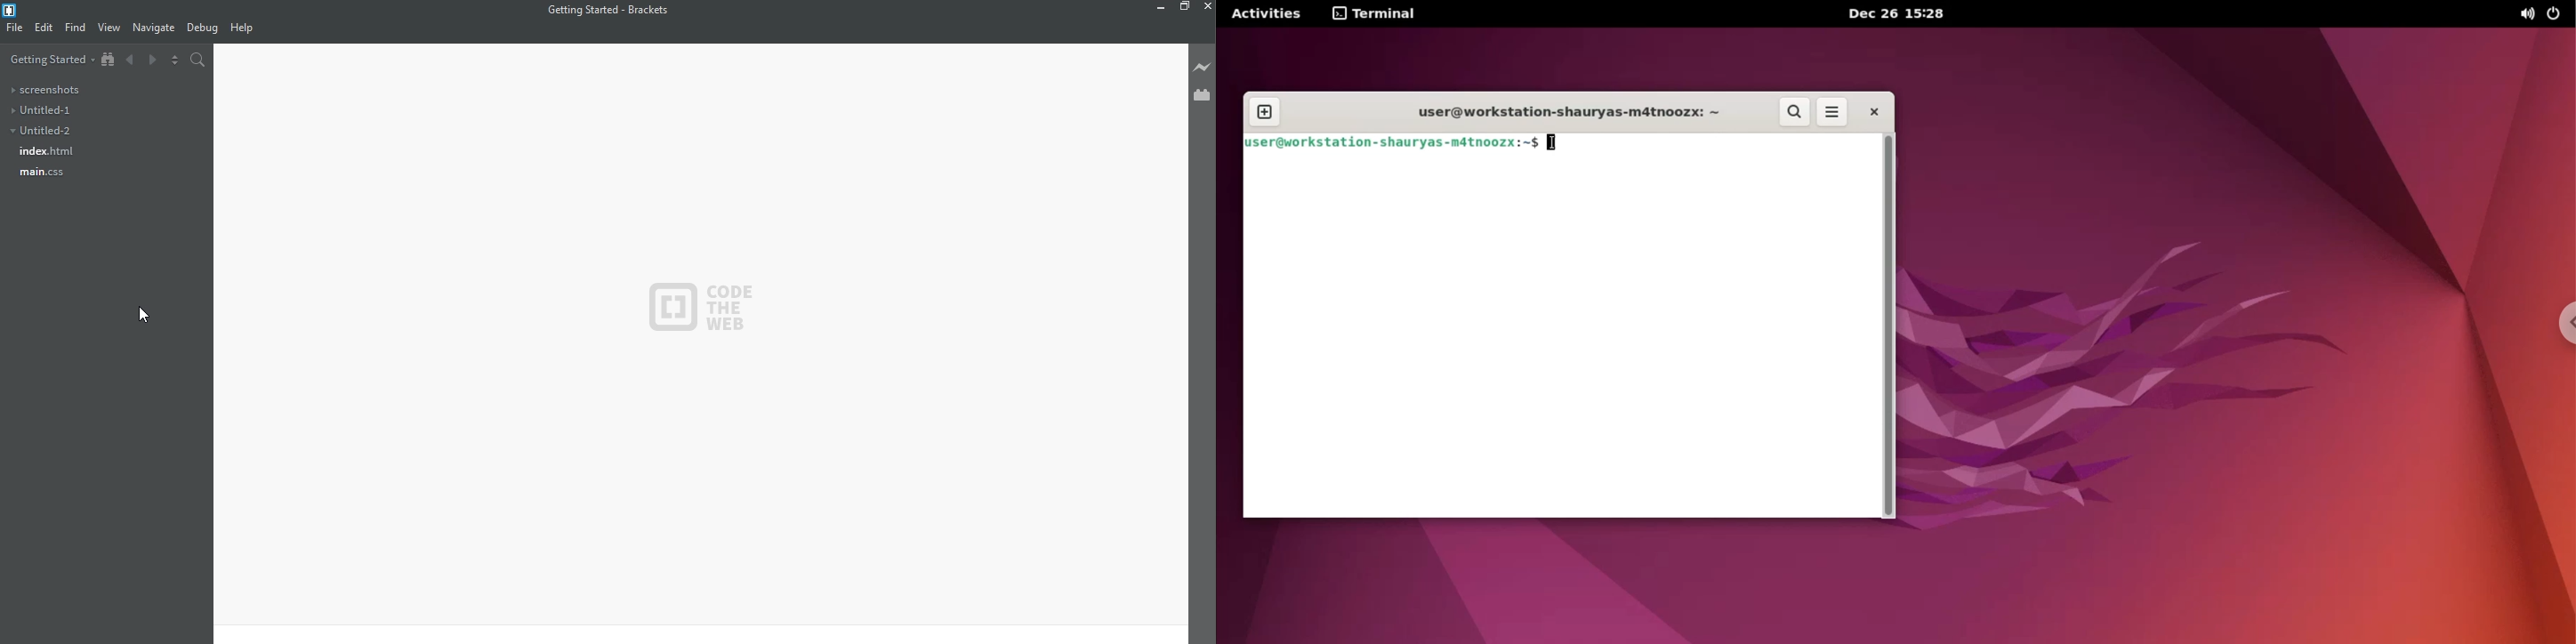 The height and width of the screenshot is (644, 2576). Describe the element at coordinates (1375, 13) in the screenshot. I see `terminal options` at that location.